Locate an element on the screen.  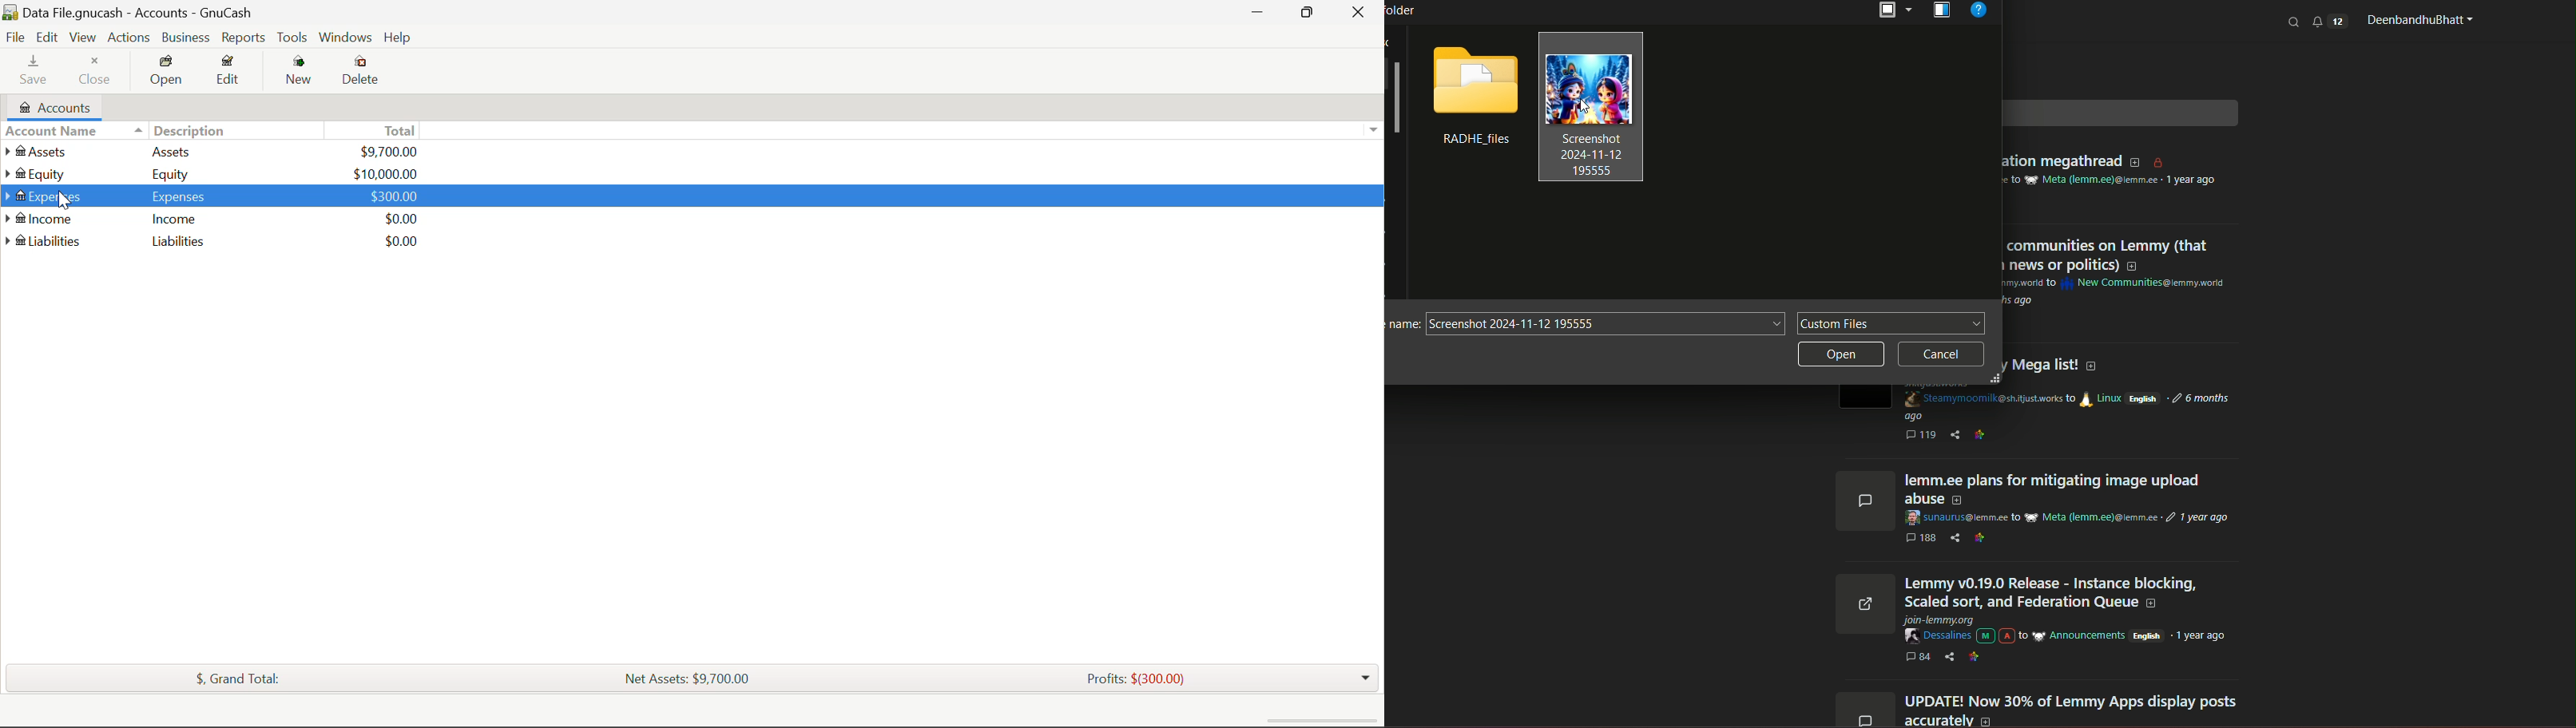
Close Window is located at coordinates (1359, 13).